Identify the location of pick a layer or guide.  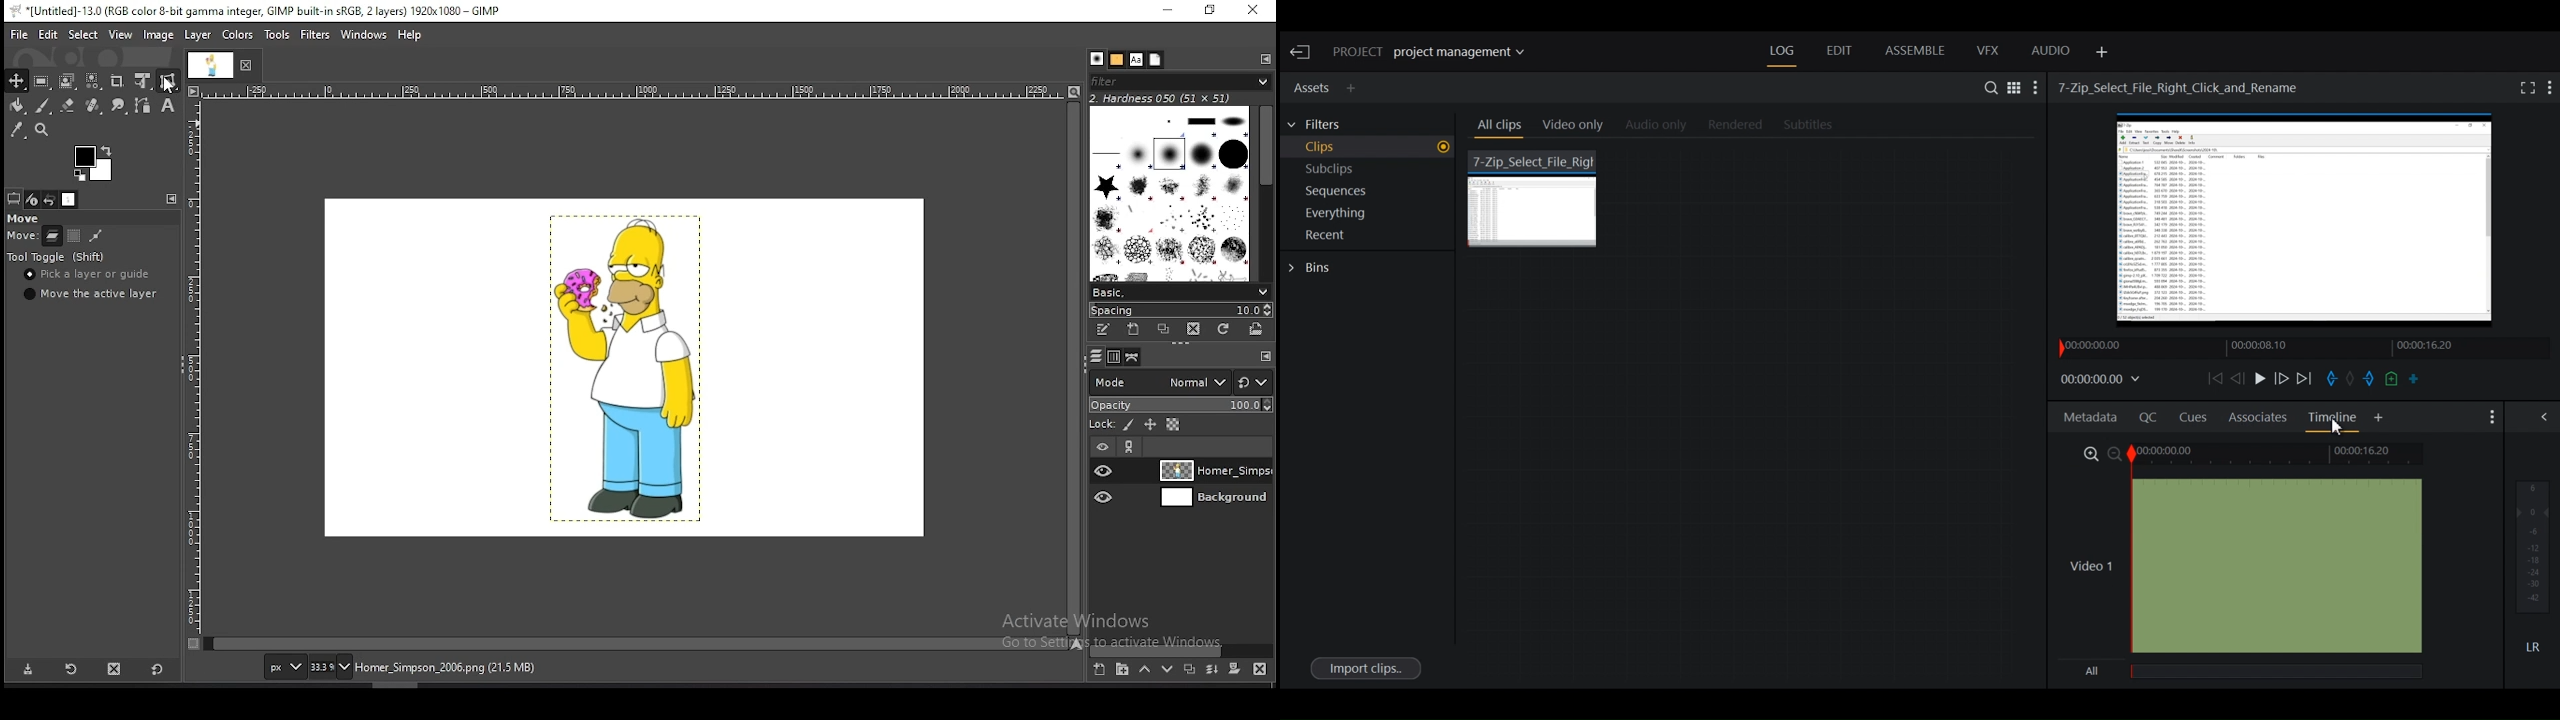
(91, 276).